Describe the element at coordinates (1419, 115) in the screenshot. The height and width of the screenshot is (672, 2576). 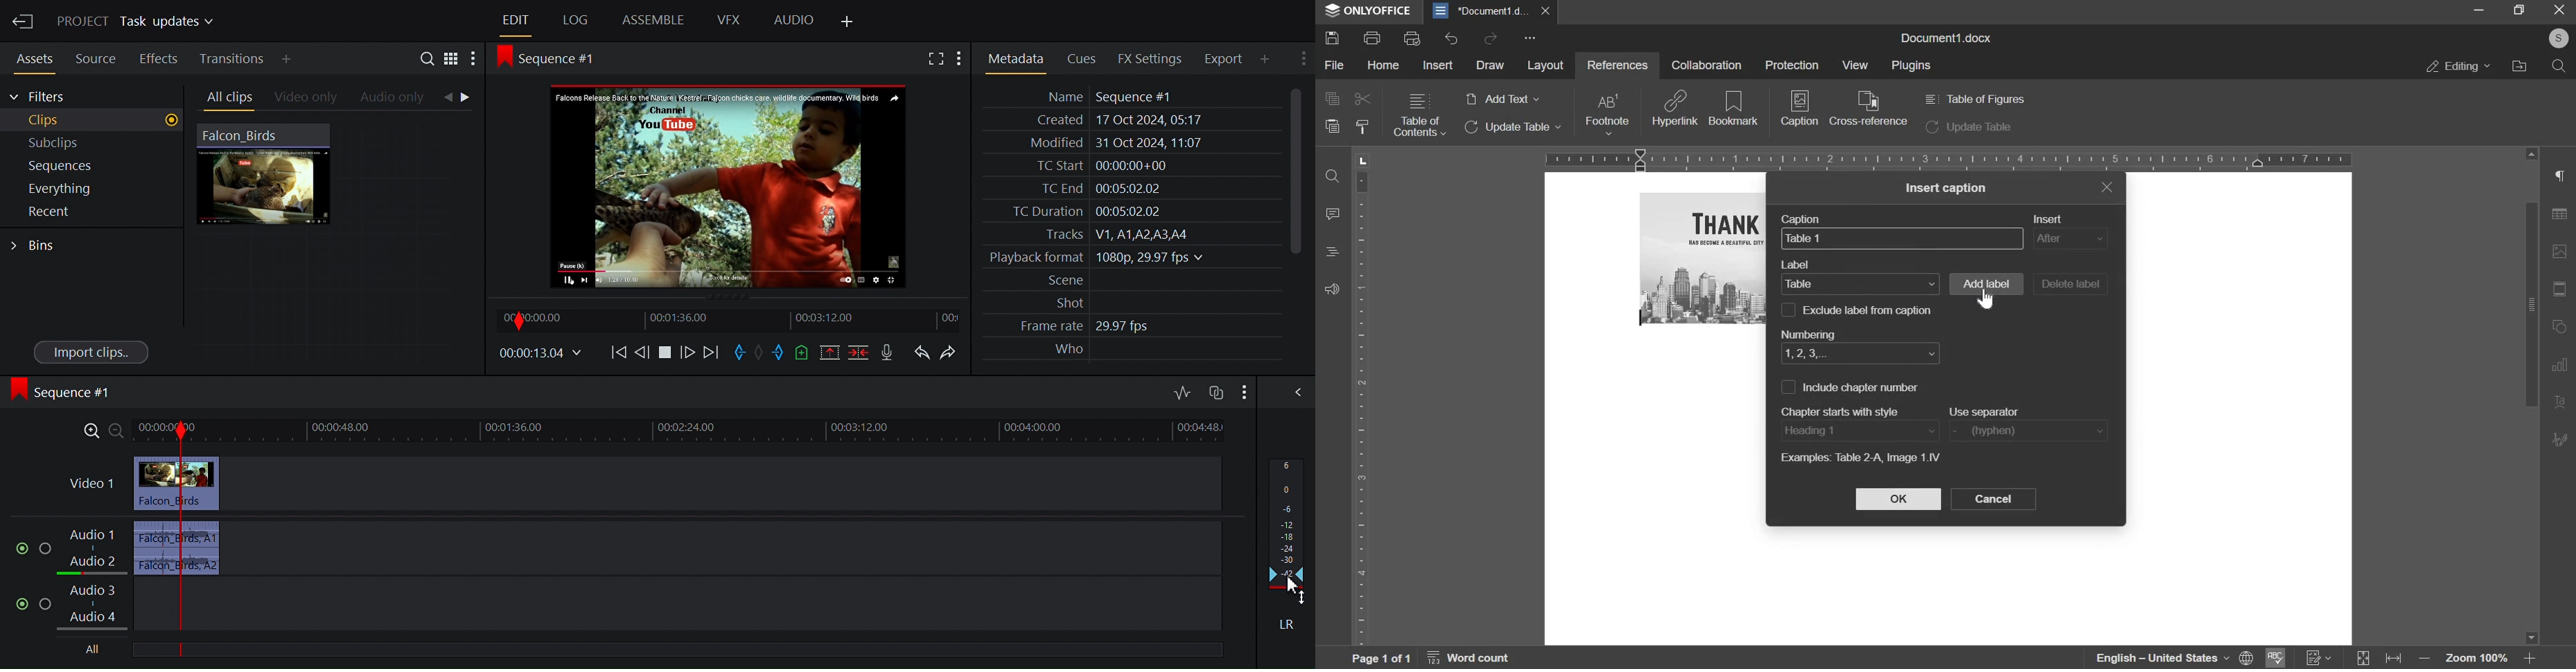
I see `table of contents` at that location.